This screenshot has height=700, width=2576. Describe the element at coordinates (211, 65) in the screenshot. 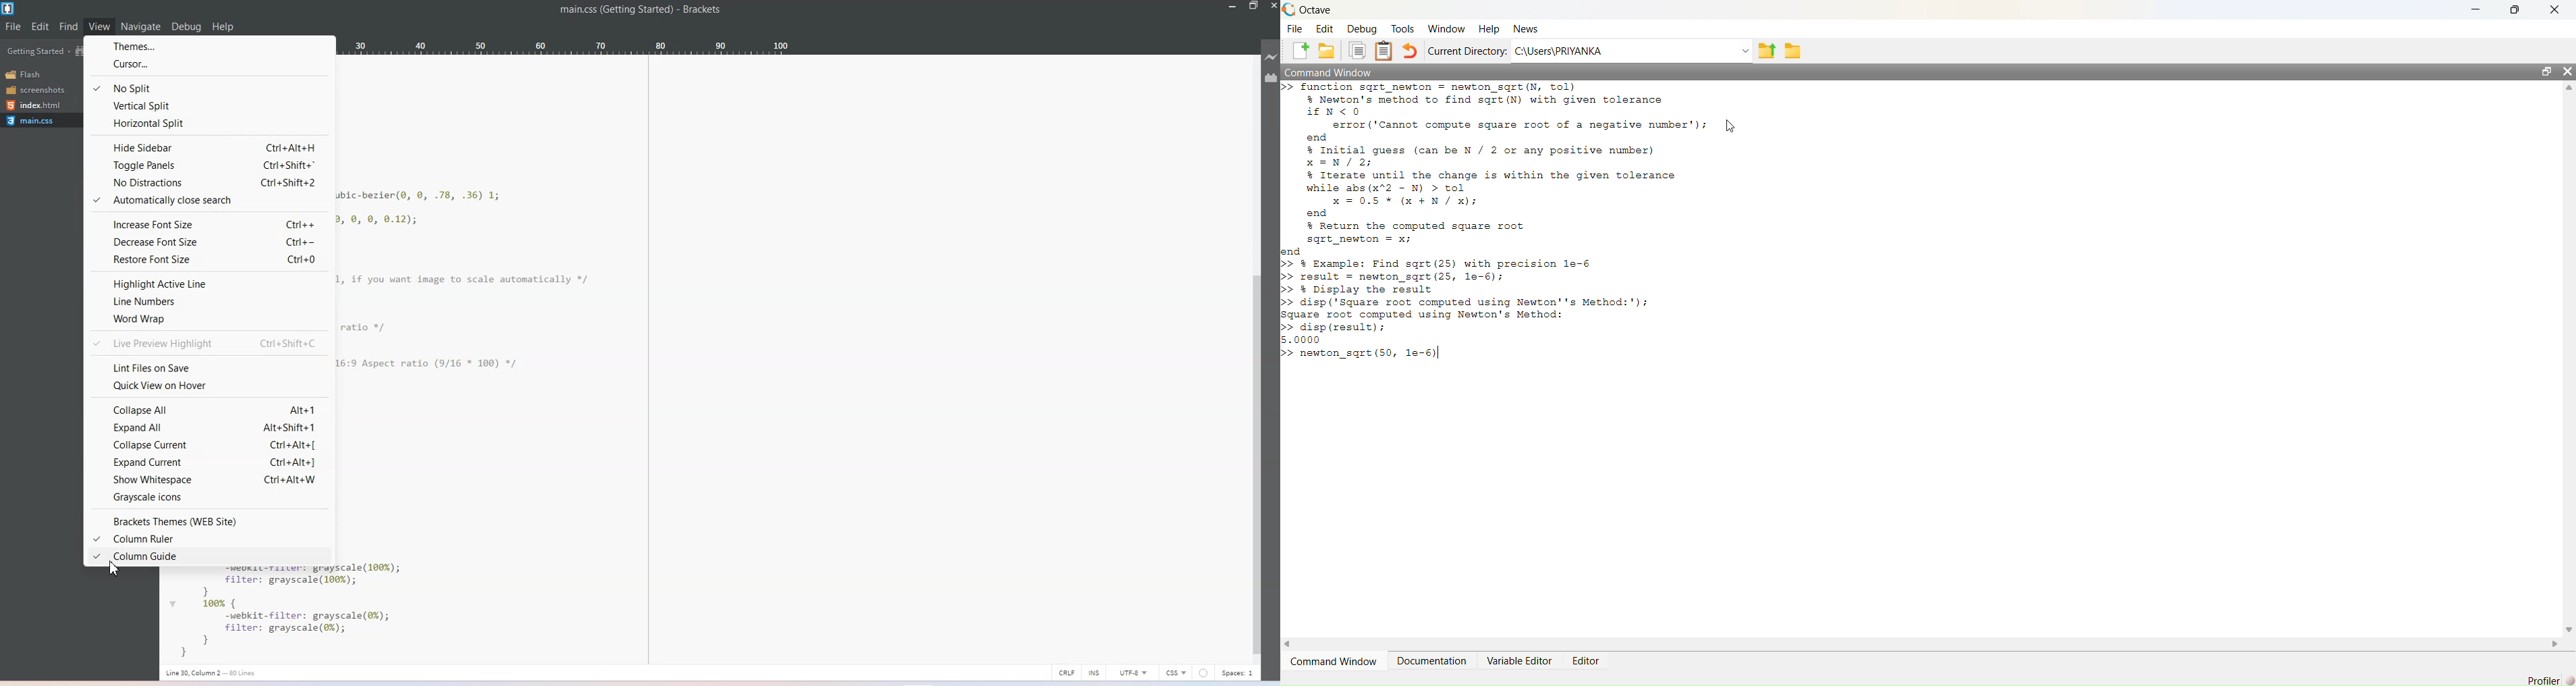

I see `Cursor` at that location.